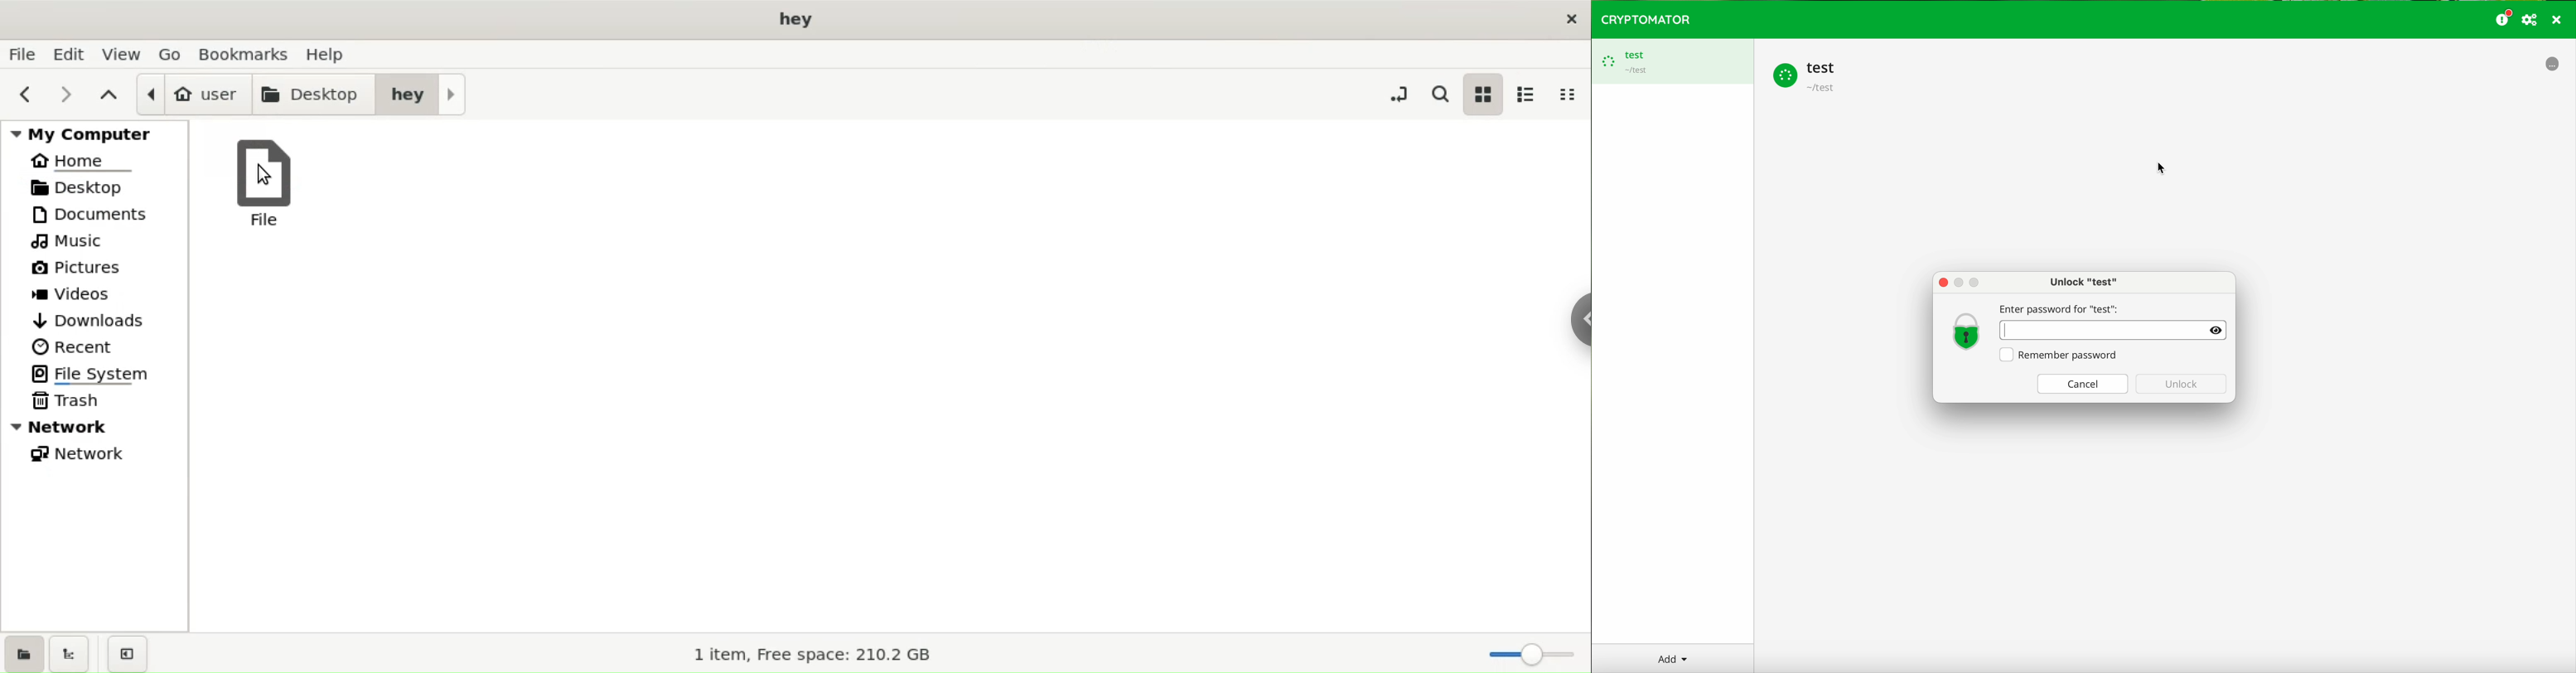 This screenshot has width=2576, height=700. Describe the element at coordinates (2063, 307) in the screenshot. I see `Enter password for "test":` at that location.